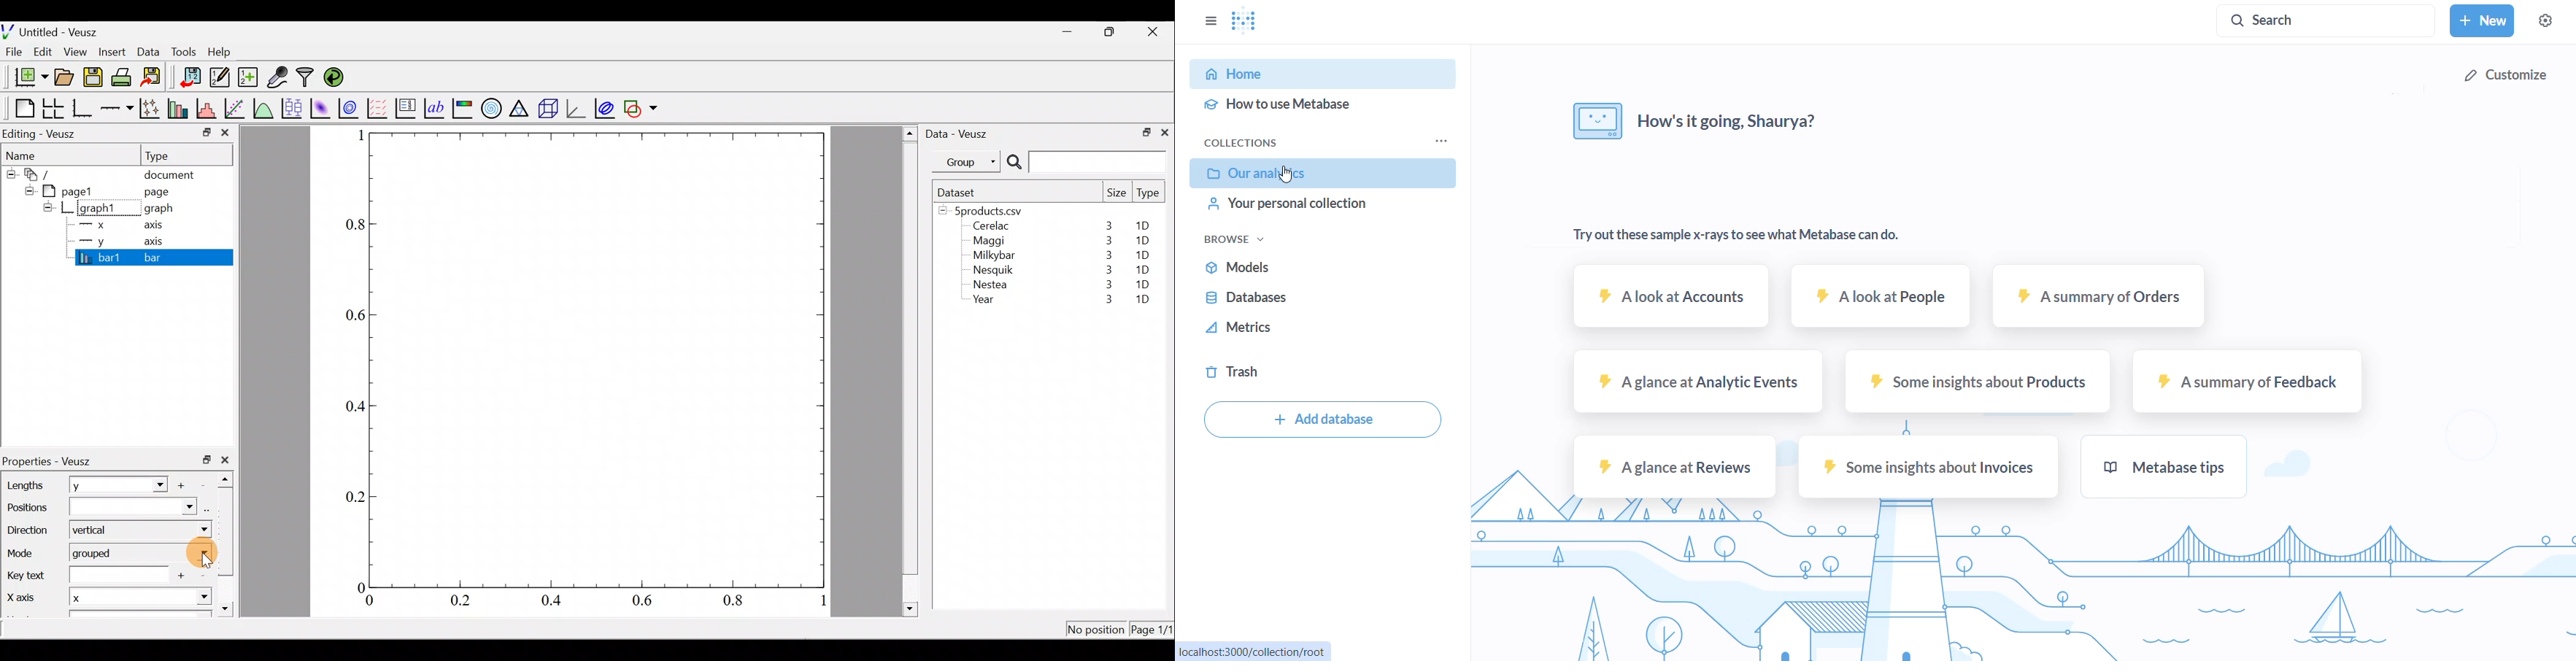 This screenshot has width=2576, height=672. I want to click on Filter data, so click(307, 78).